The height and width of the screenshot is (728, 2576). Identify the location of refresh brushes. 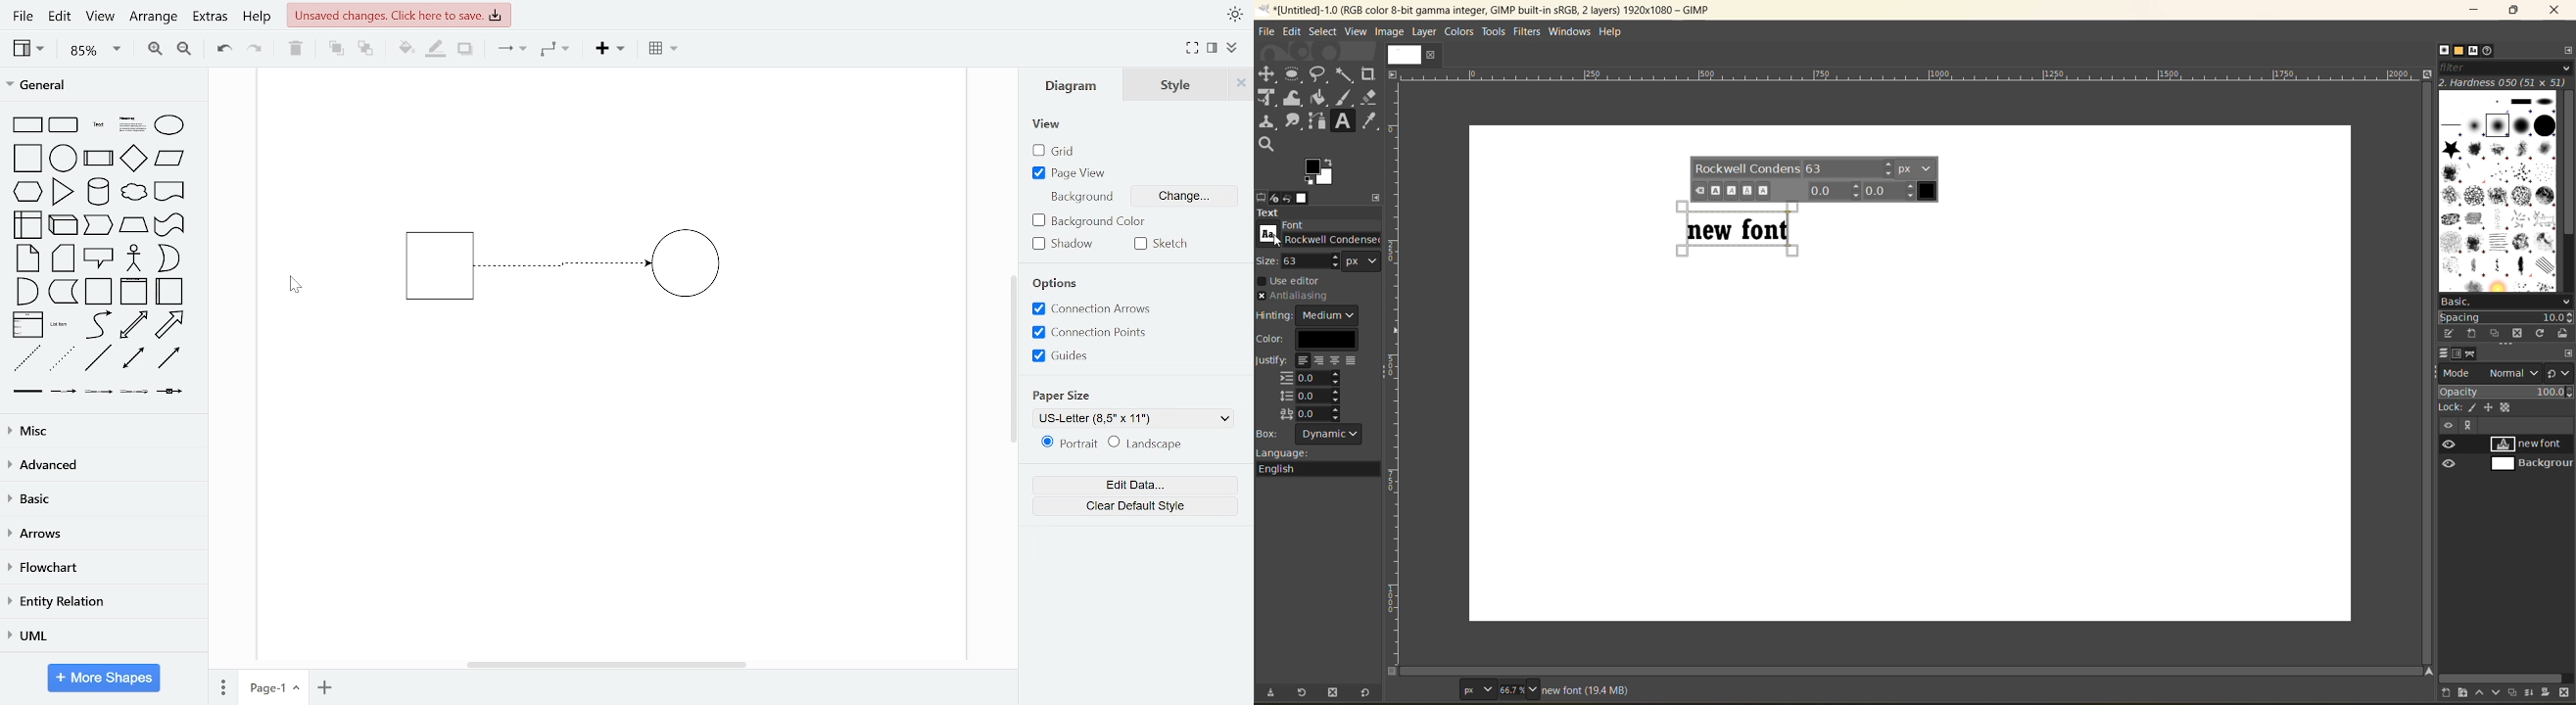
(2539, 334).